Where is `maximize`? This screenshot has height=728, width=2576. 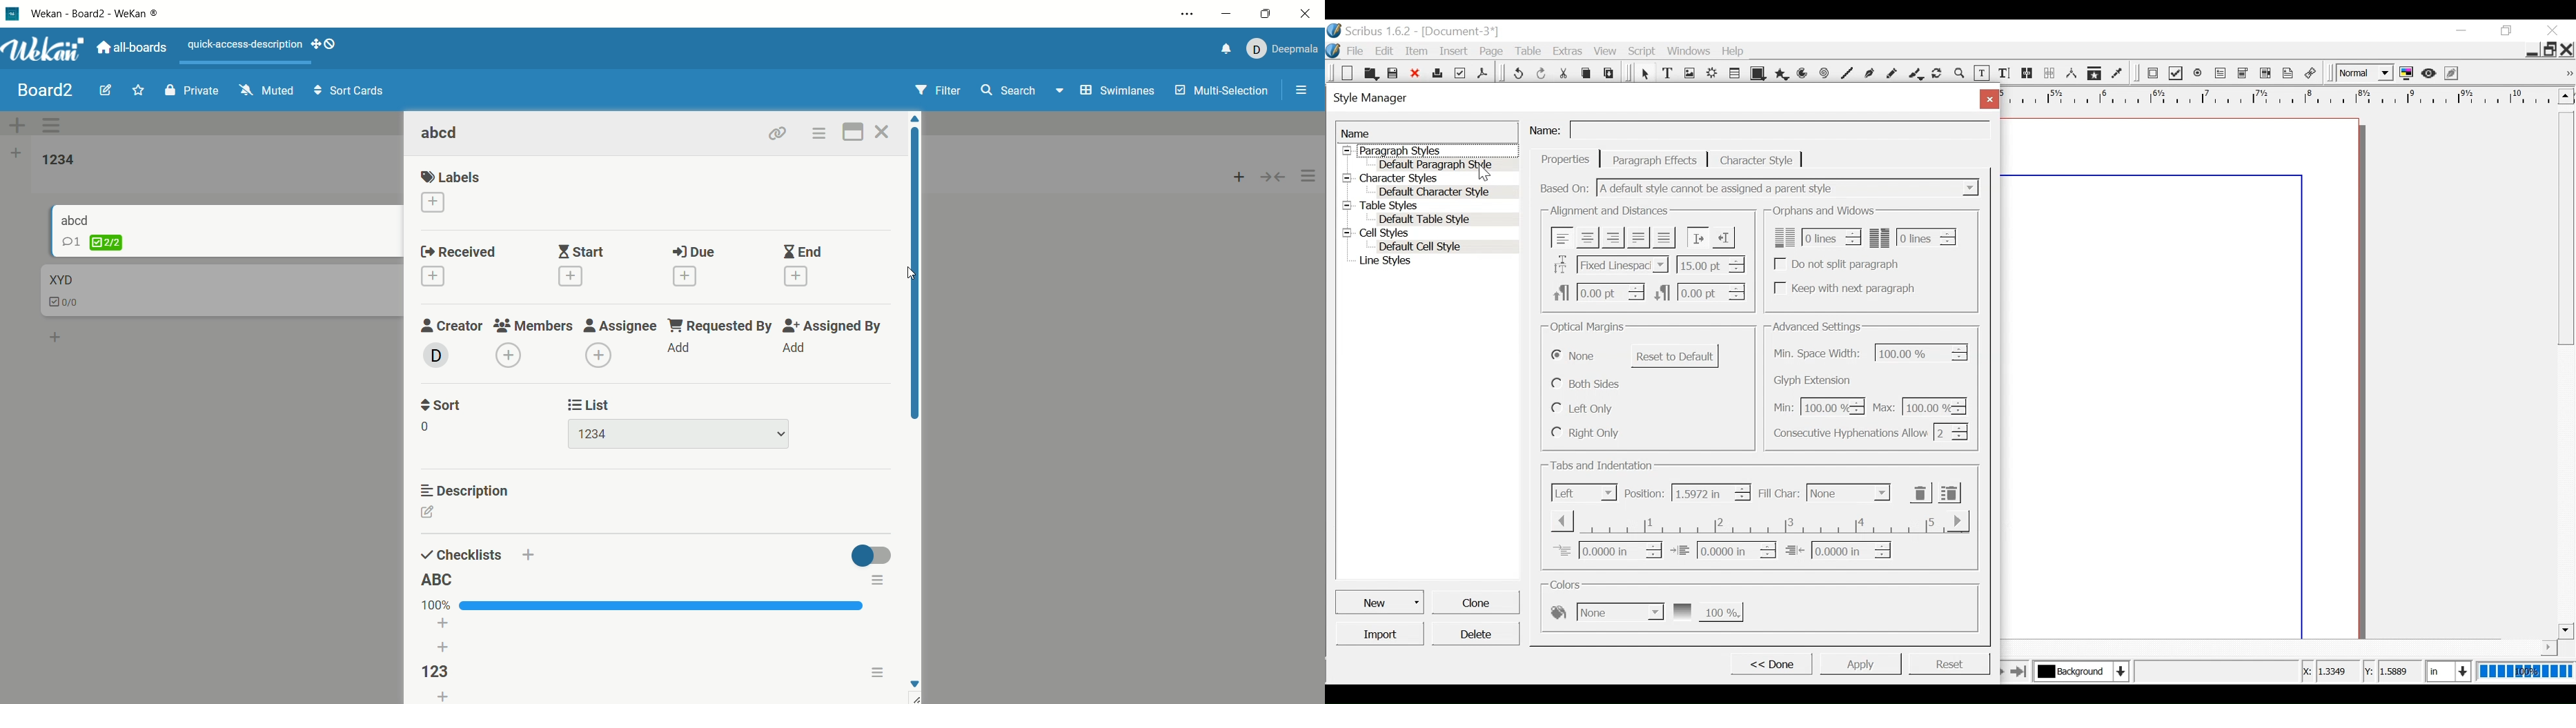 maximize is located at coordinates (1266, 15).